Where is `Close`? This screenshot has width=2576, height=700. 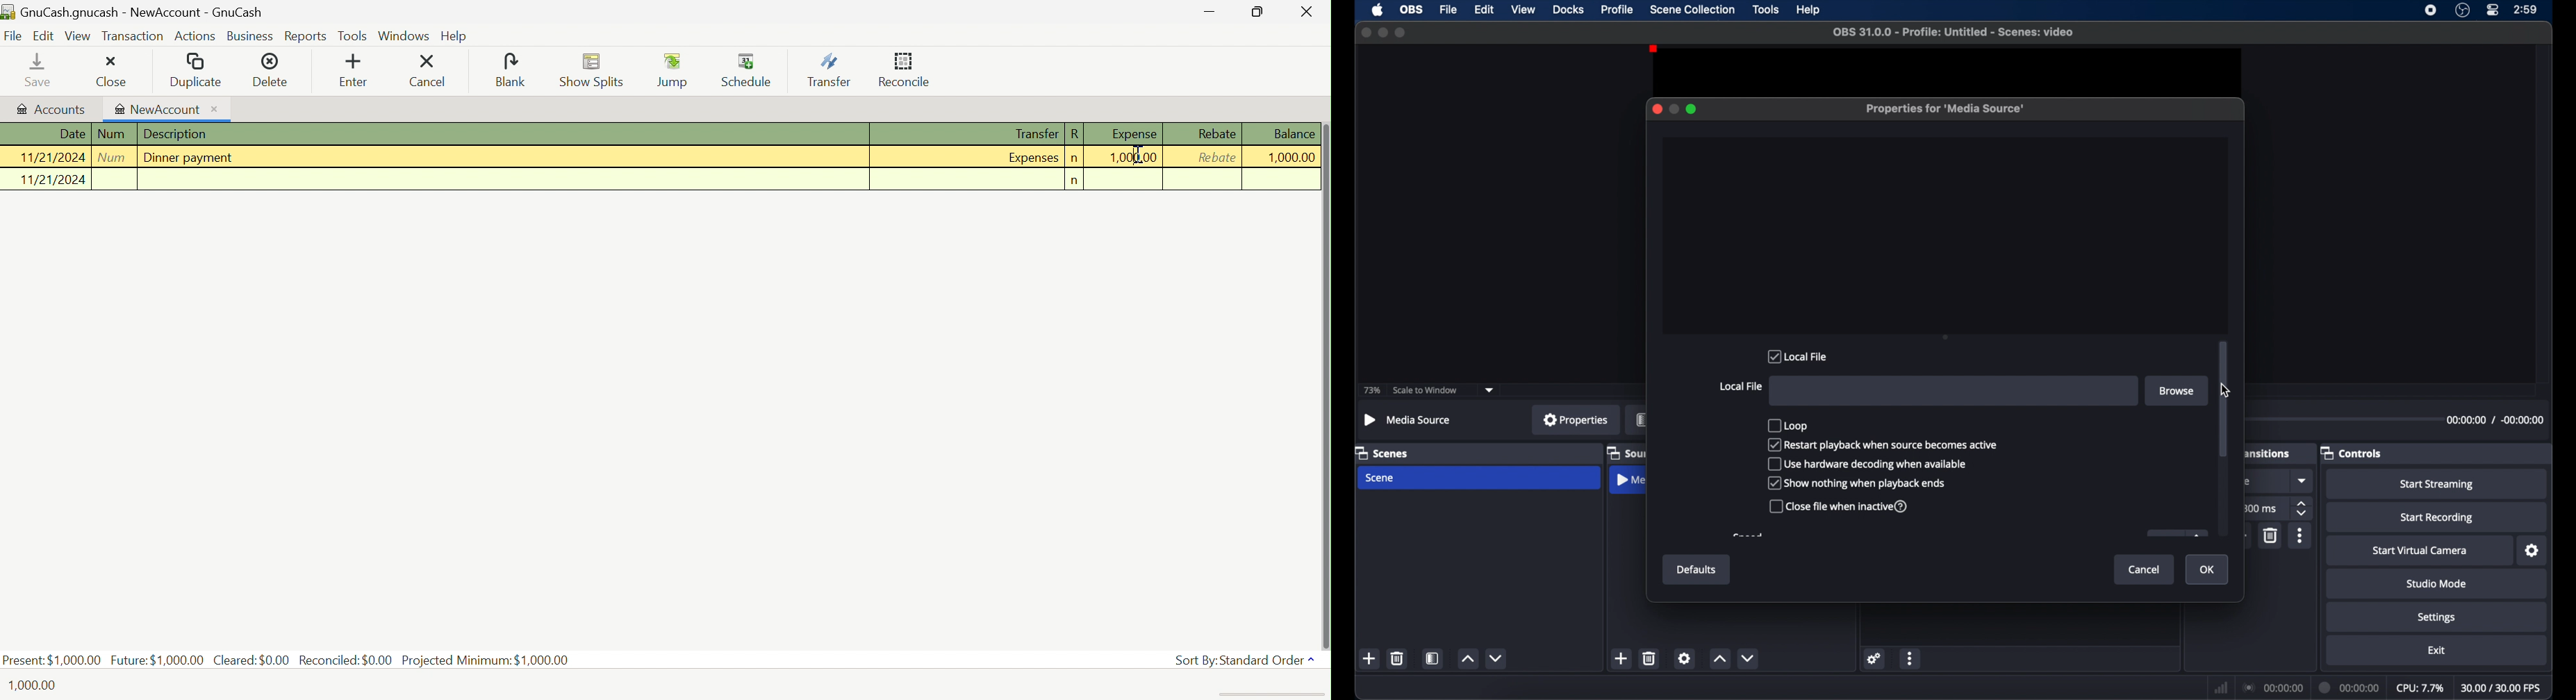
Close is located at coordinates (106, 71).